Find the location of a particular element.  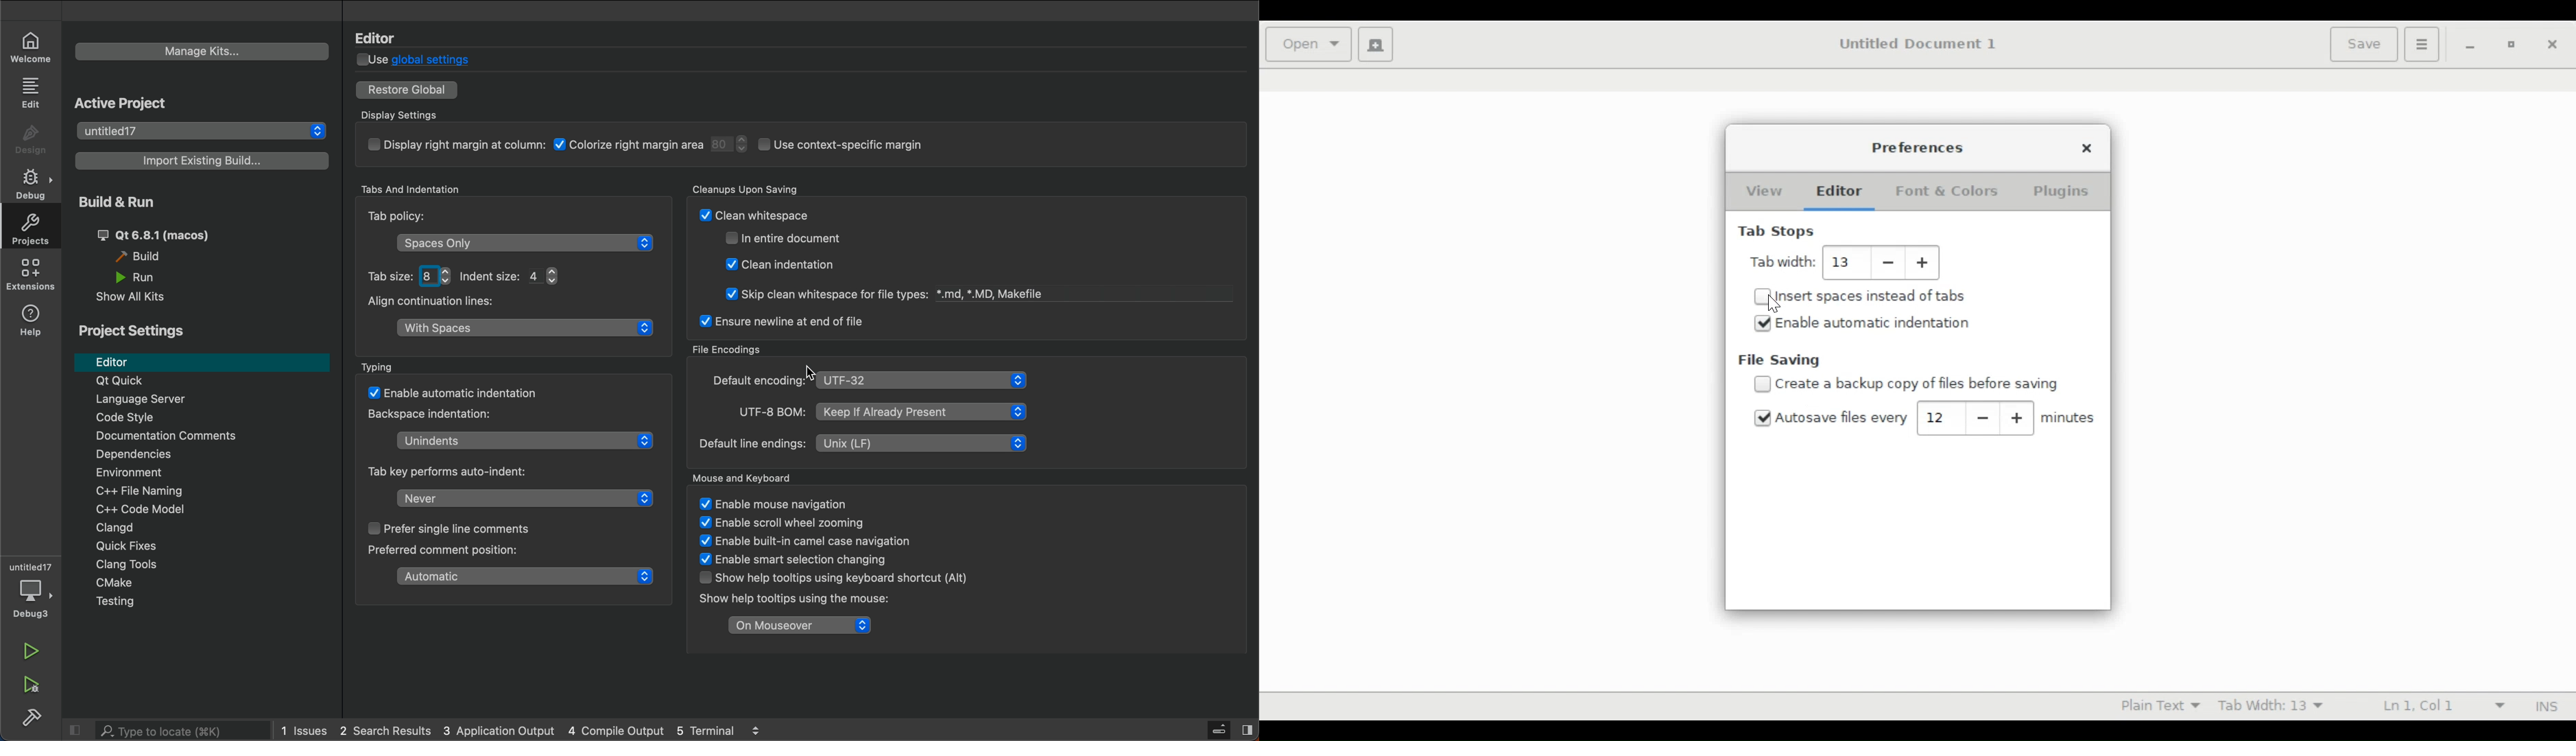

Increase is located at coordinates (1926, 263).